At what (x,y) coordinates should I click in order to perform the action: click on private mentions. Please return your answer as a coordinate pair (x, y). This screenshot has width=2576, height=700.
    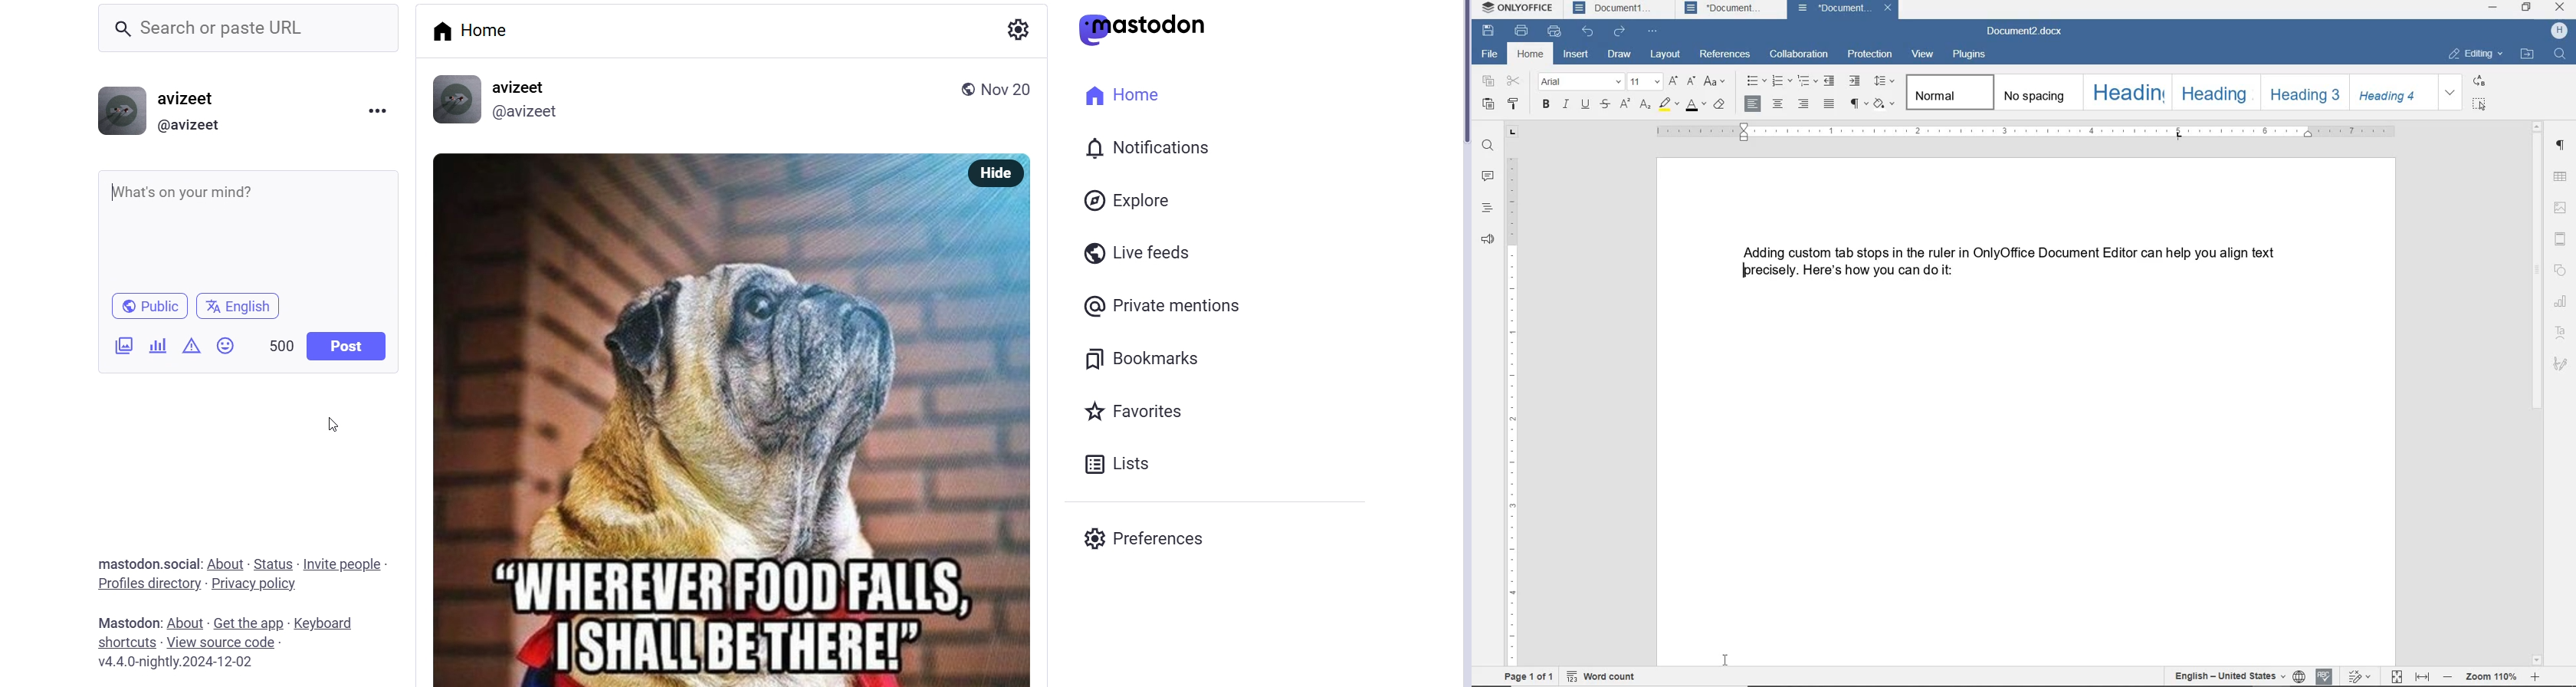
    Looking at the image, I should click on (1180, 303).